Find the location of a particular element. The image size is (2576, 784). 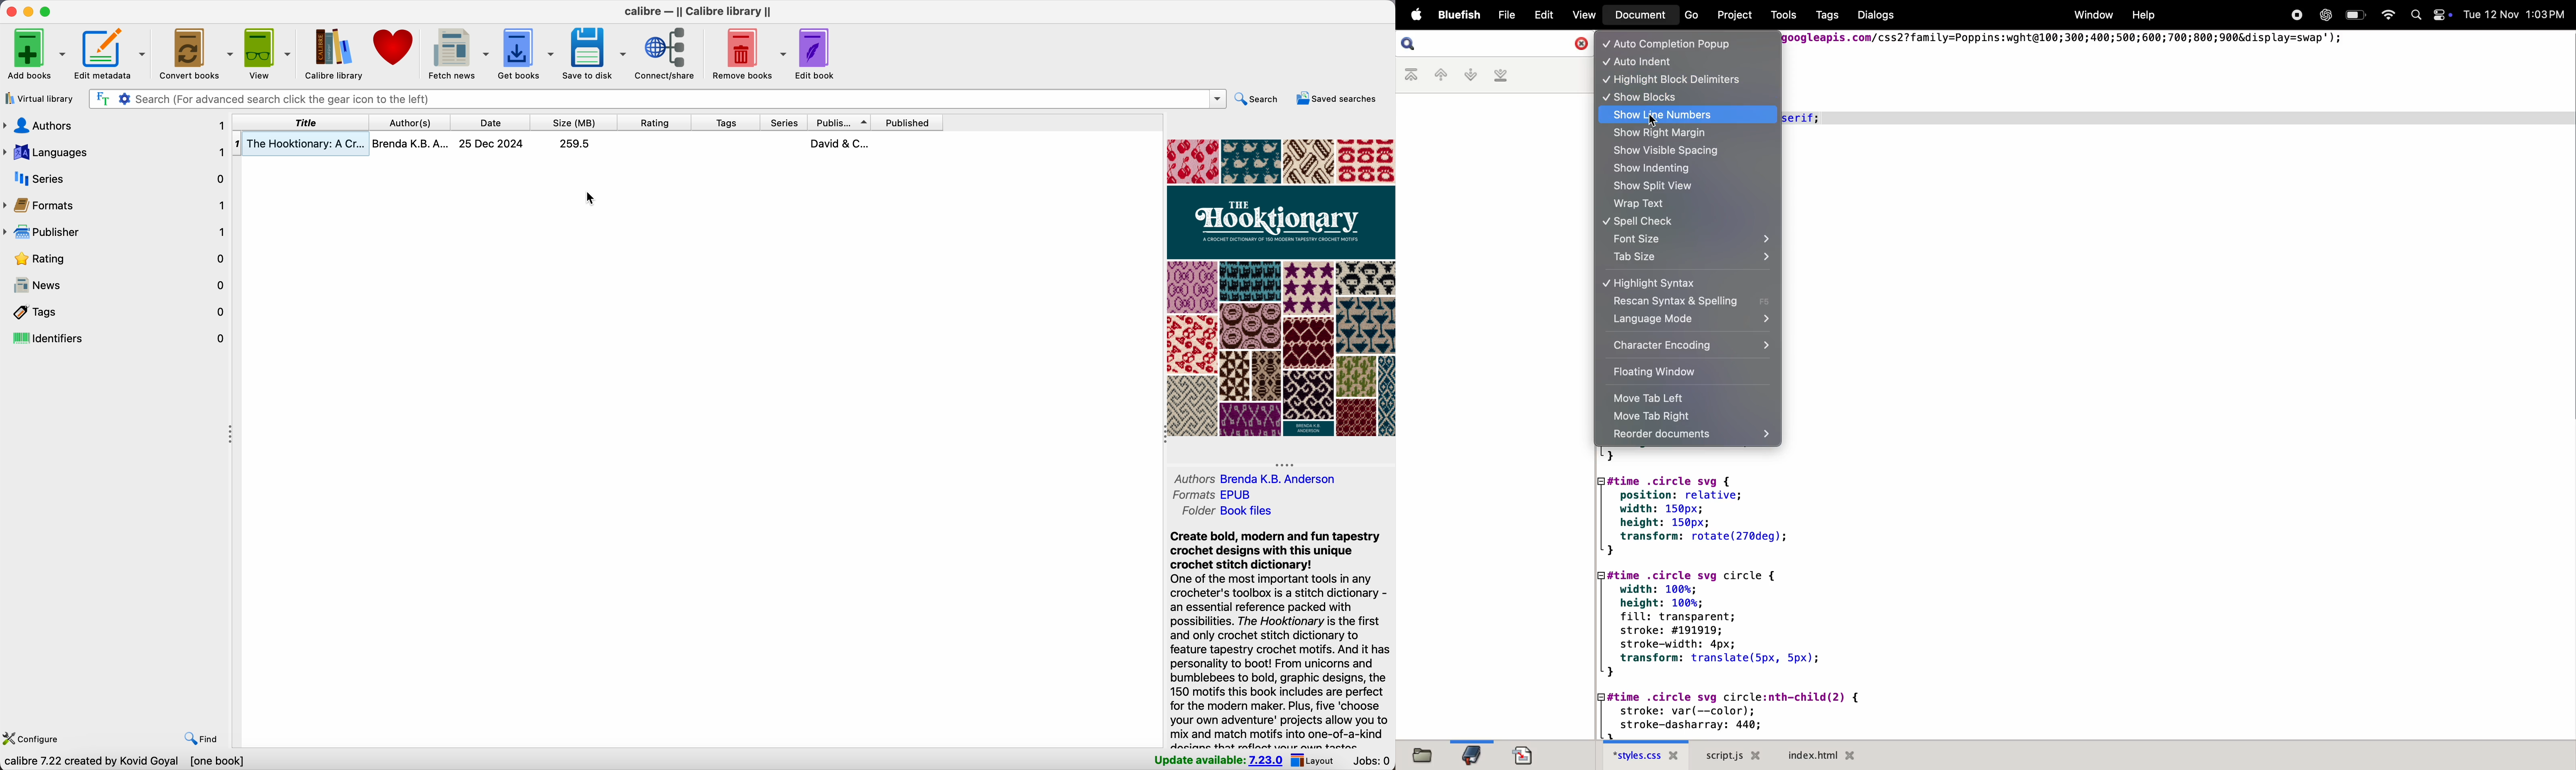

document is located at coordinates (1529, 756).